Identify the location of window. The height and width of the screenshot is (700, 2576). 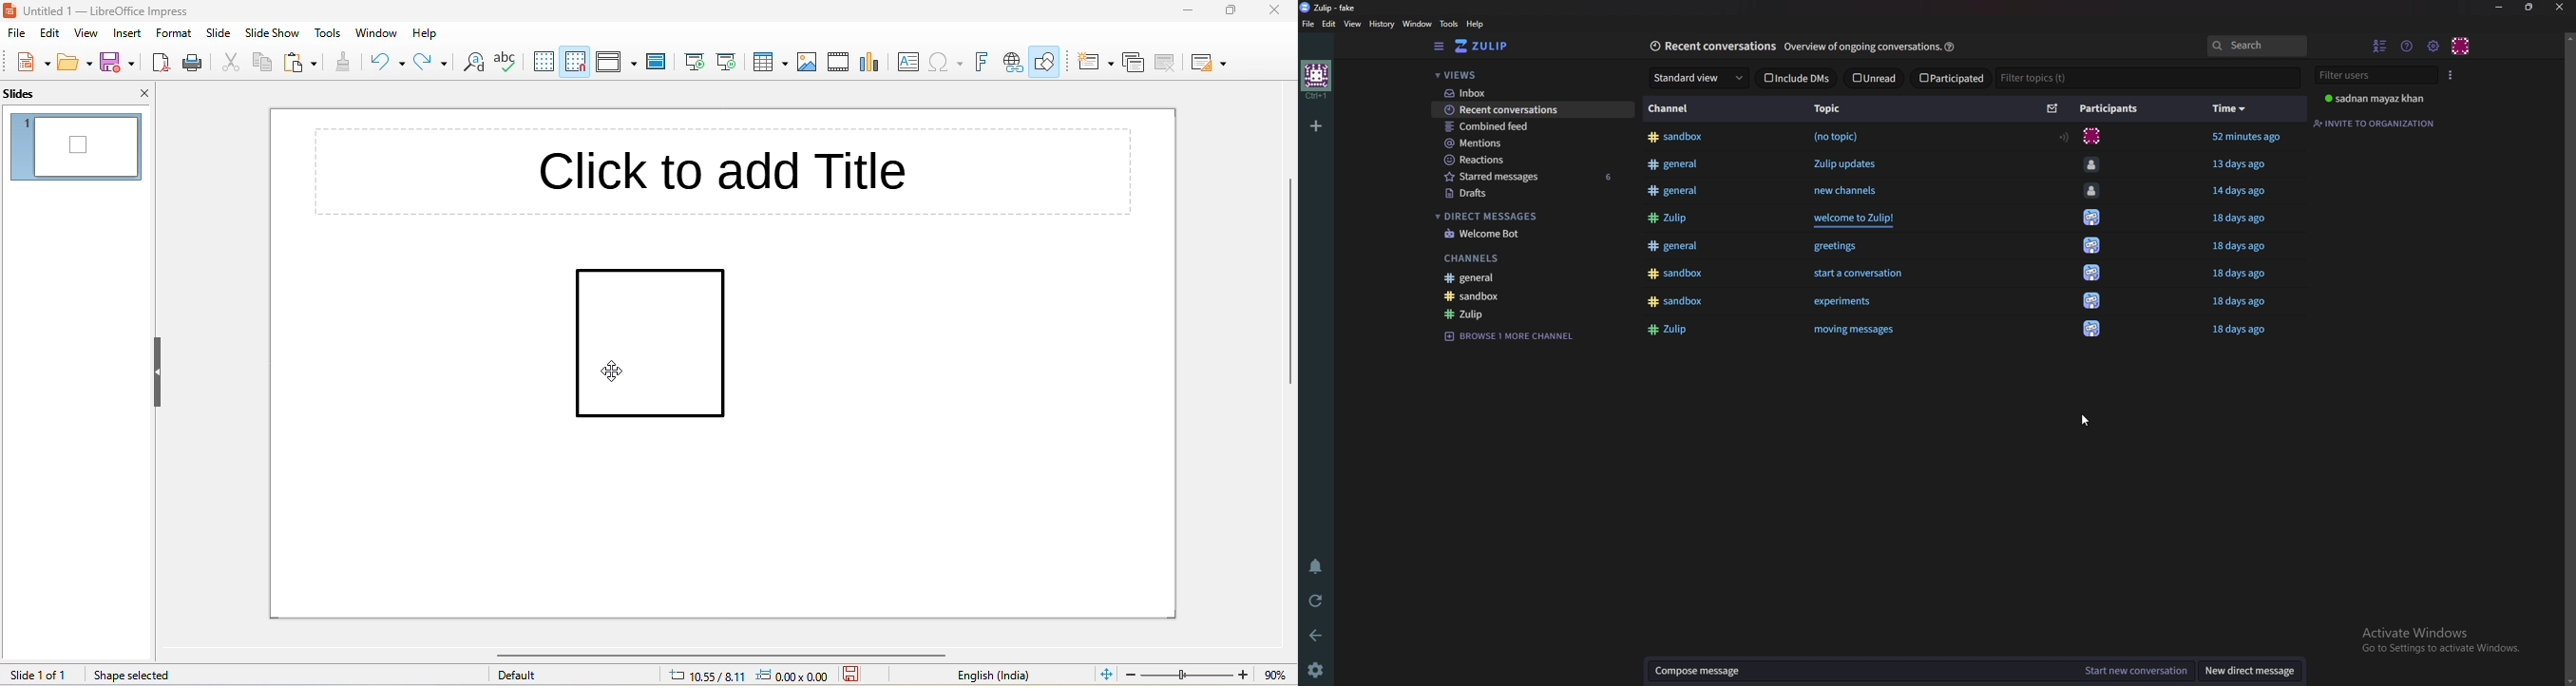
(377, 33).